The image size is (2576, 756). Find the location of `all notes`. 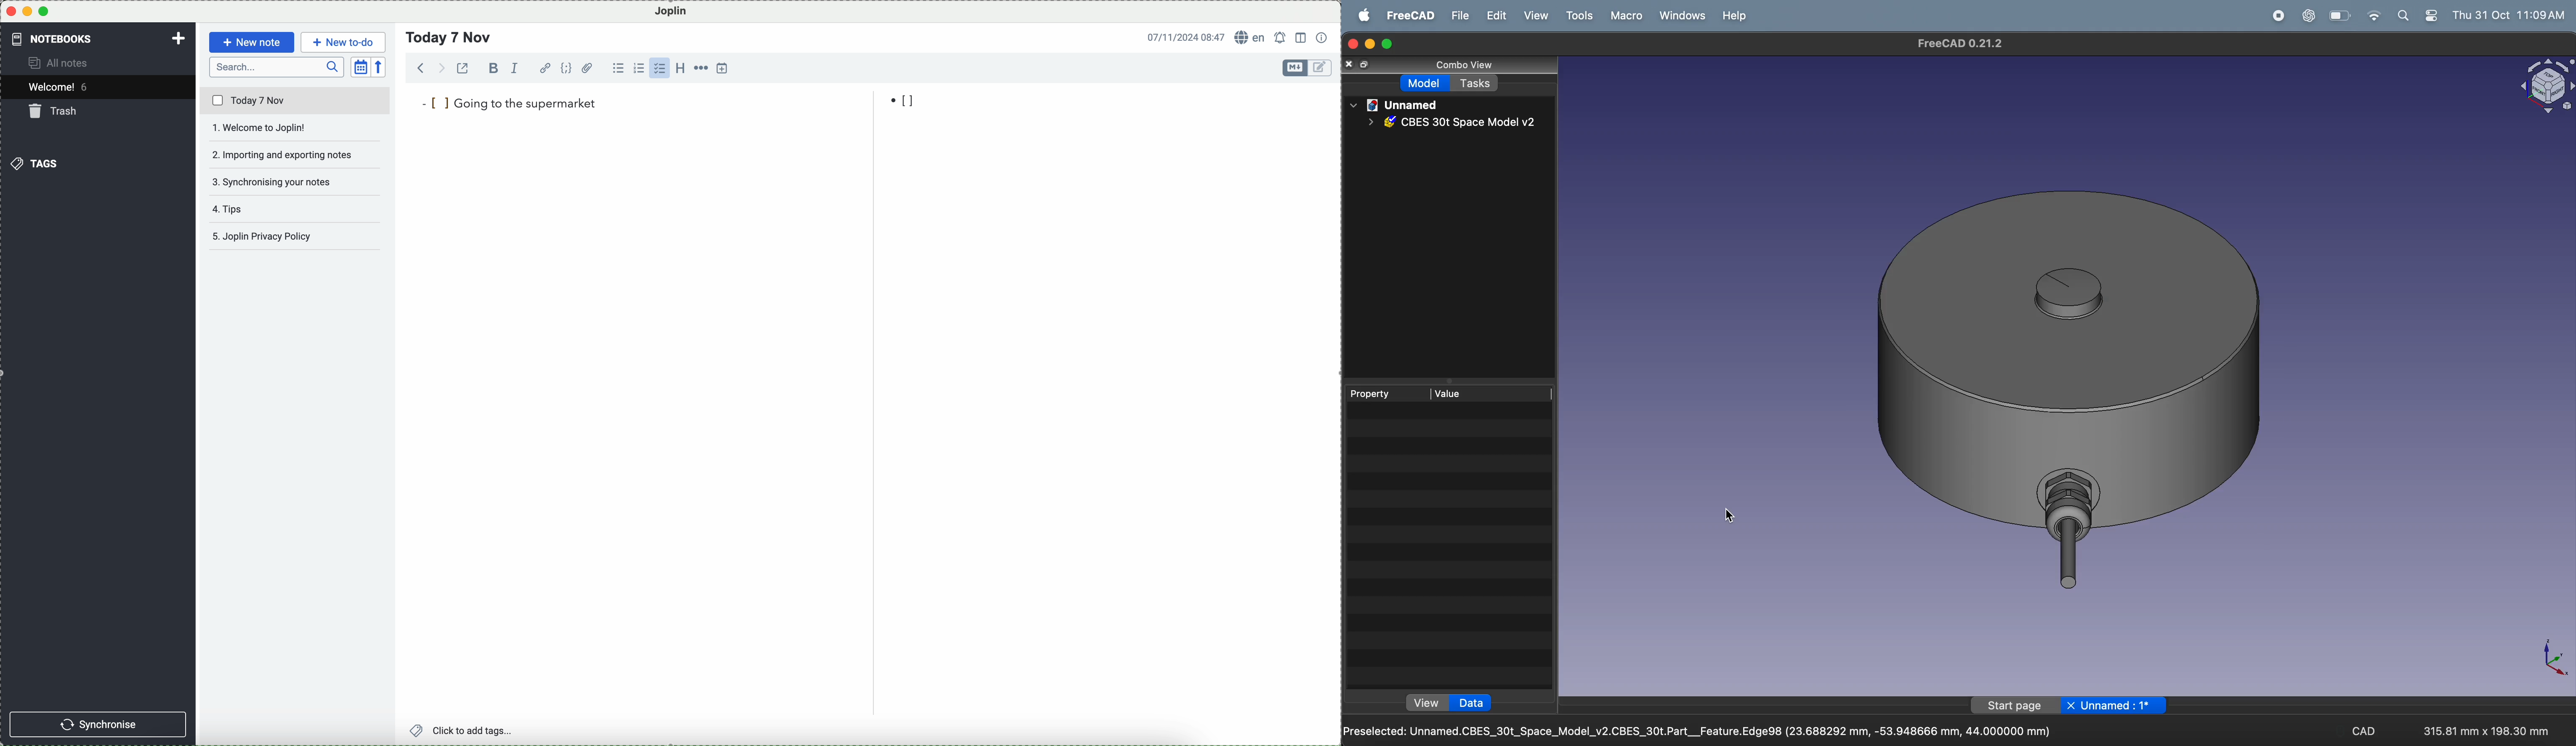

all notes is located at coordinates (60, 62).